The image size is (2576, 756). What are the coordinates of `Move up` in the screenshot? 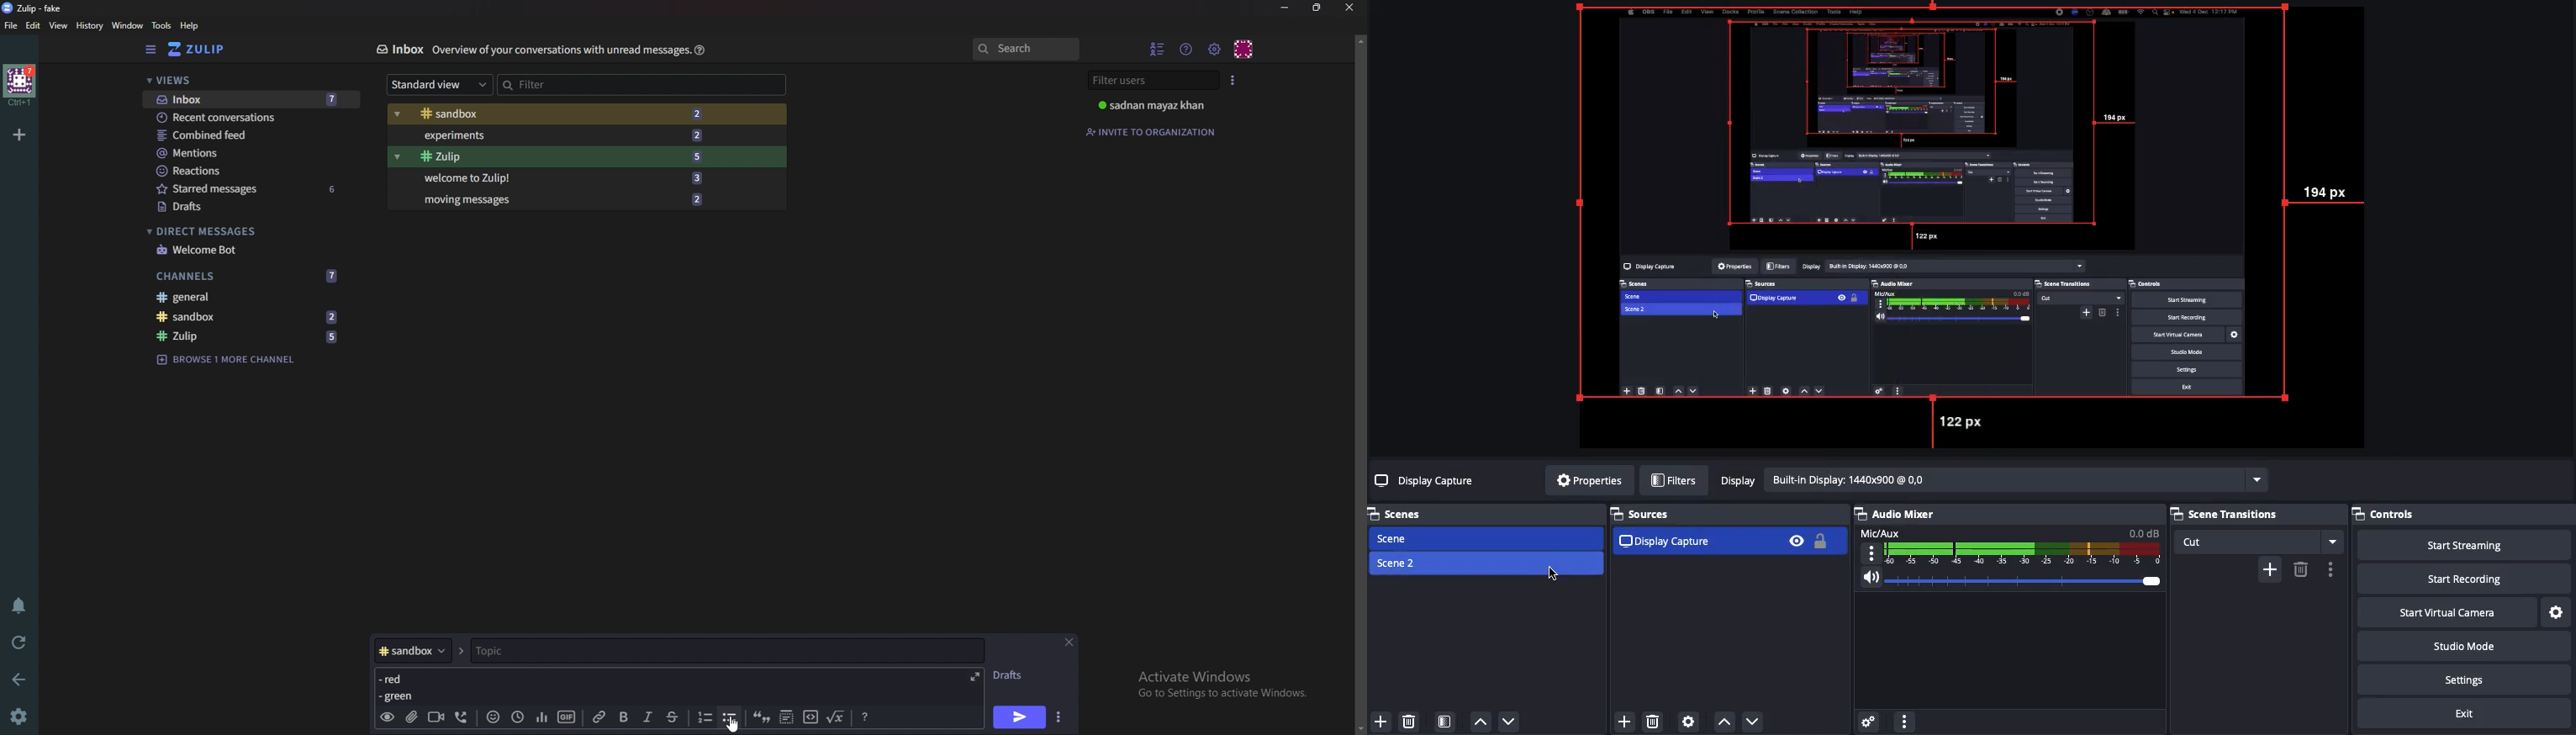 It's located at (1482, 722).